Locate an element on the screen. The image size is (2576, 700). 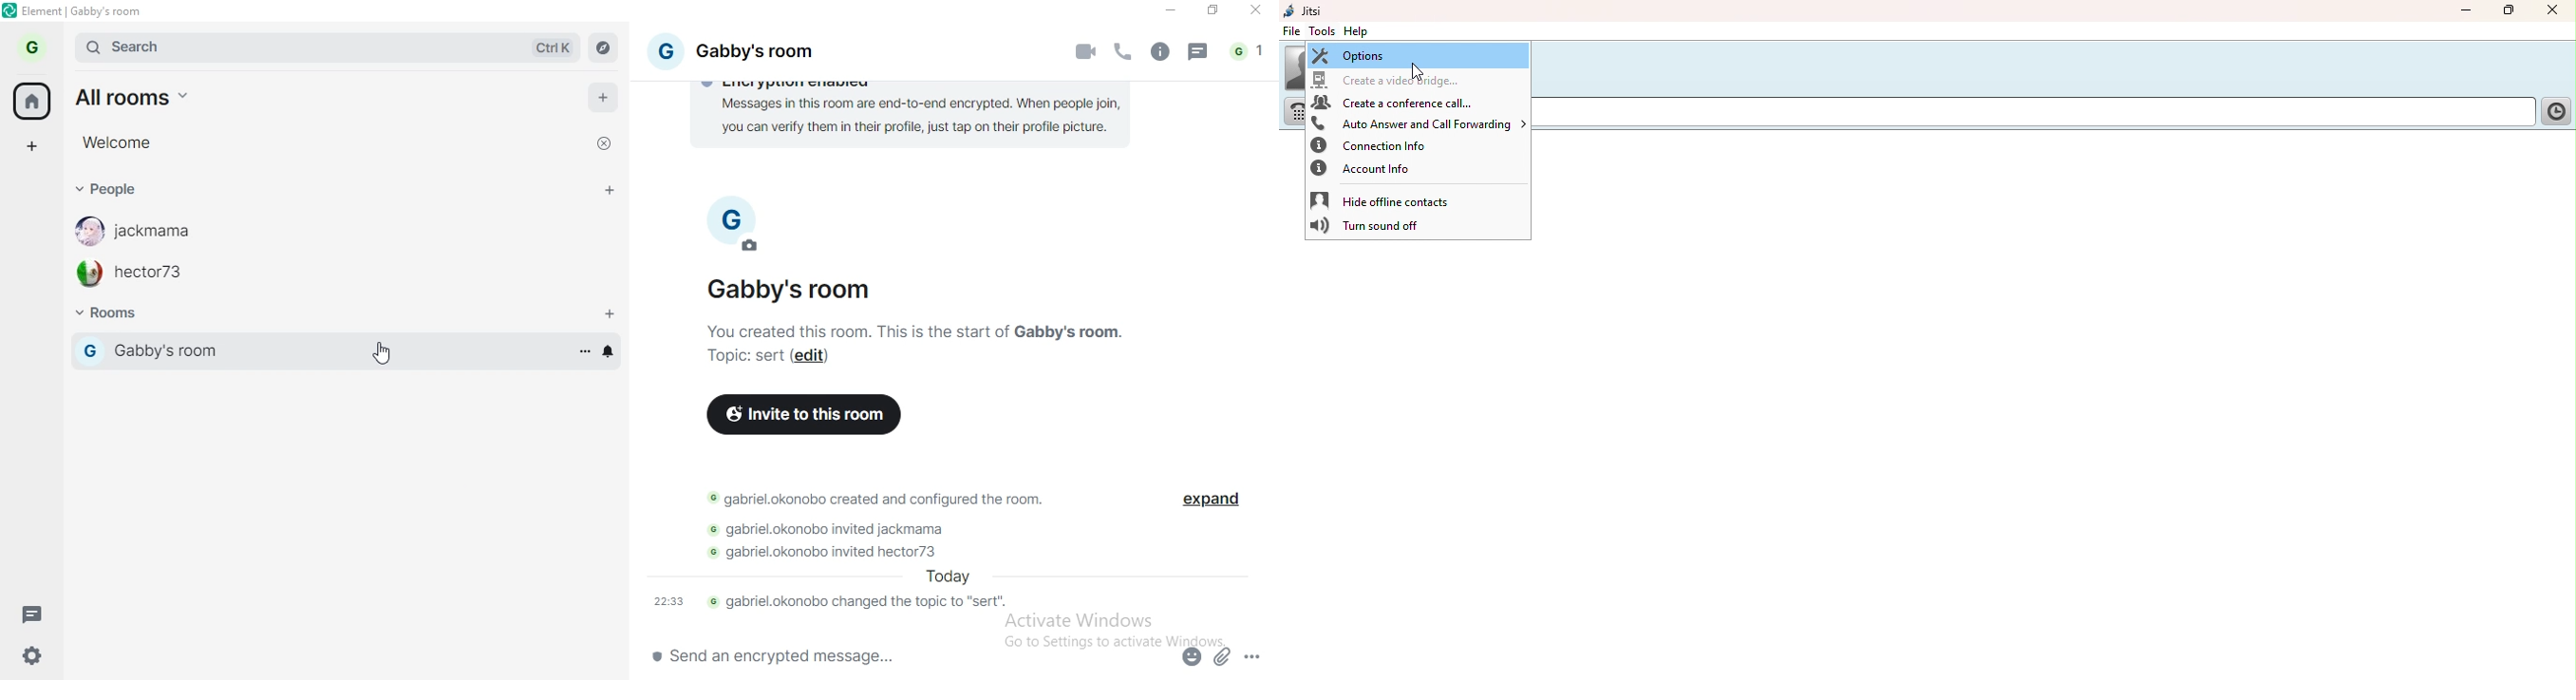
attachment is located at coordinates (1224, 656).